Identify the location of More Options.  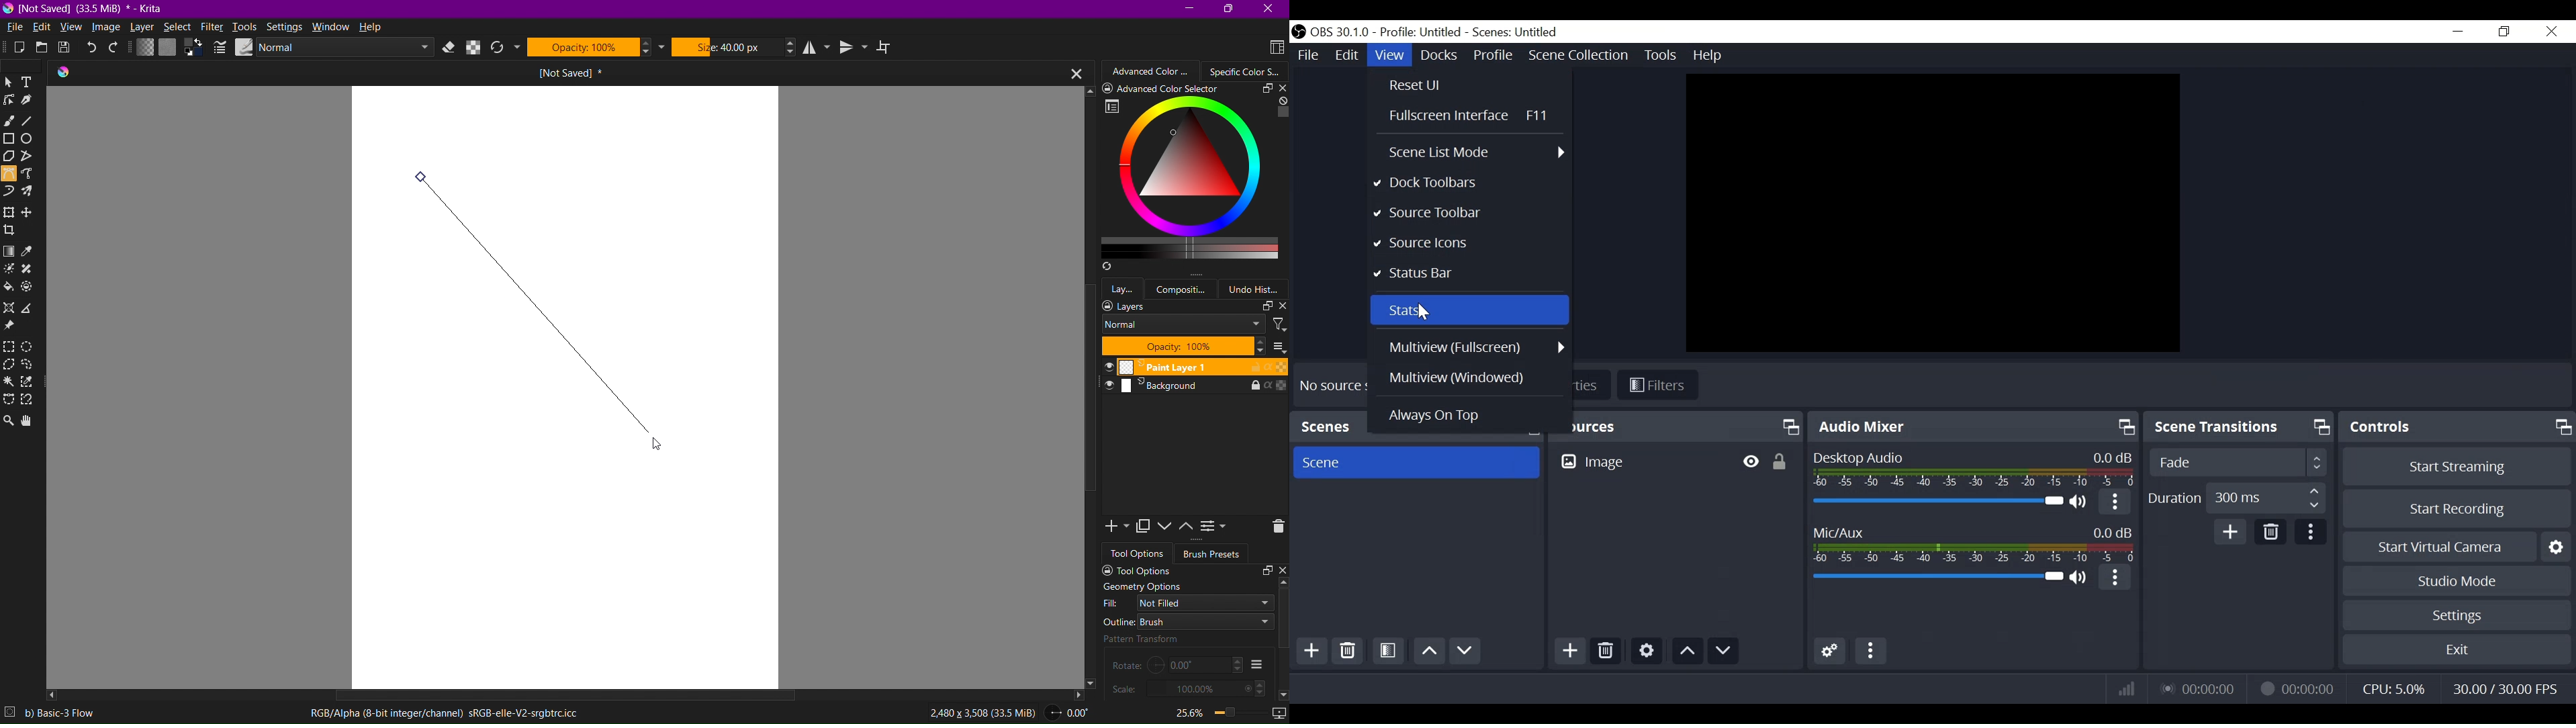
(1870, 651).